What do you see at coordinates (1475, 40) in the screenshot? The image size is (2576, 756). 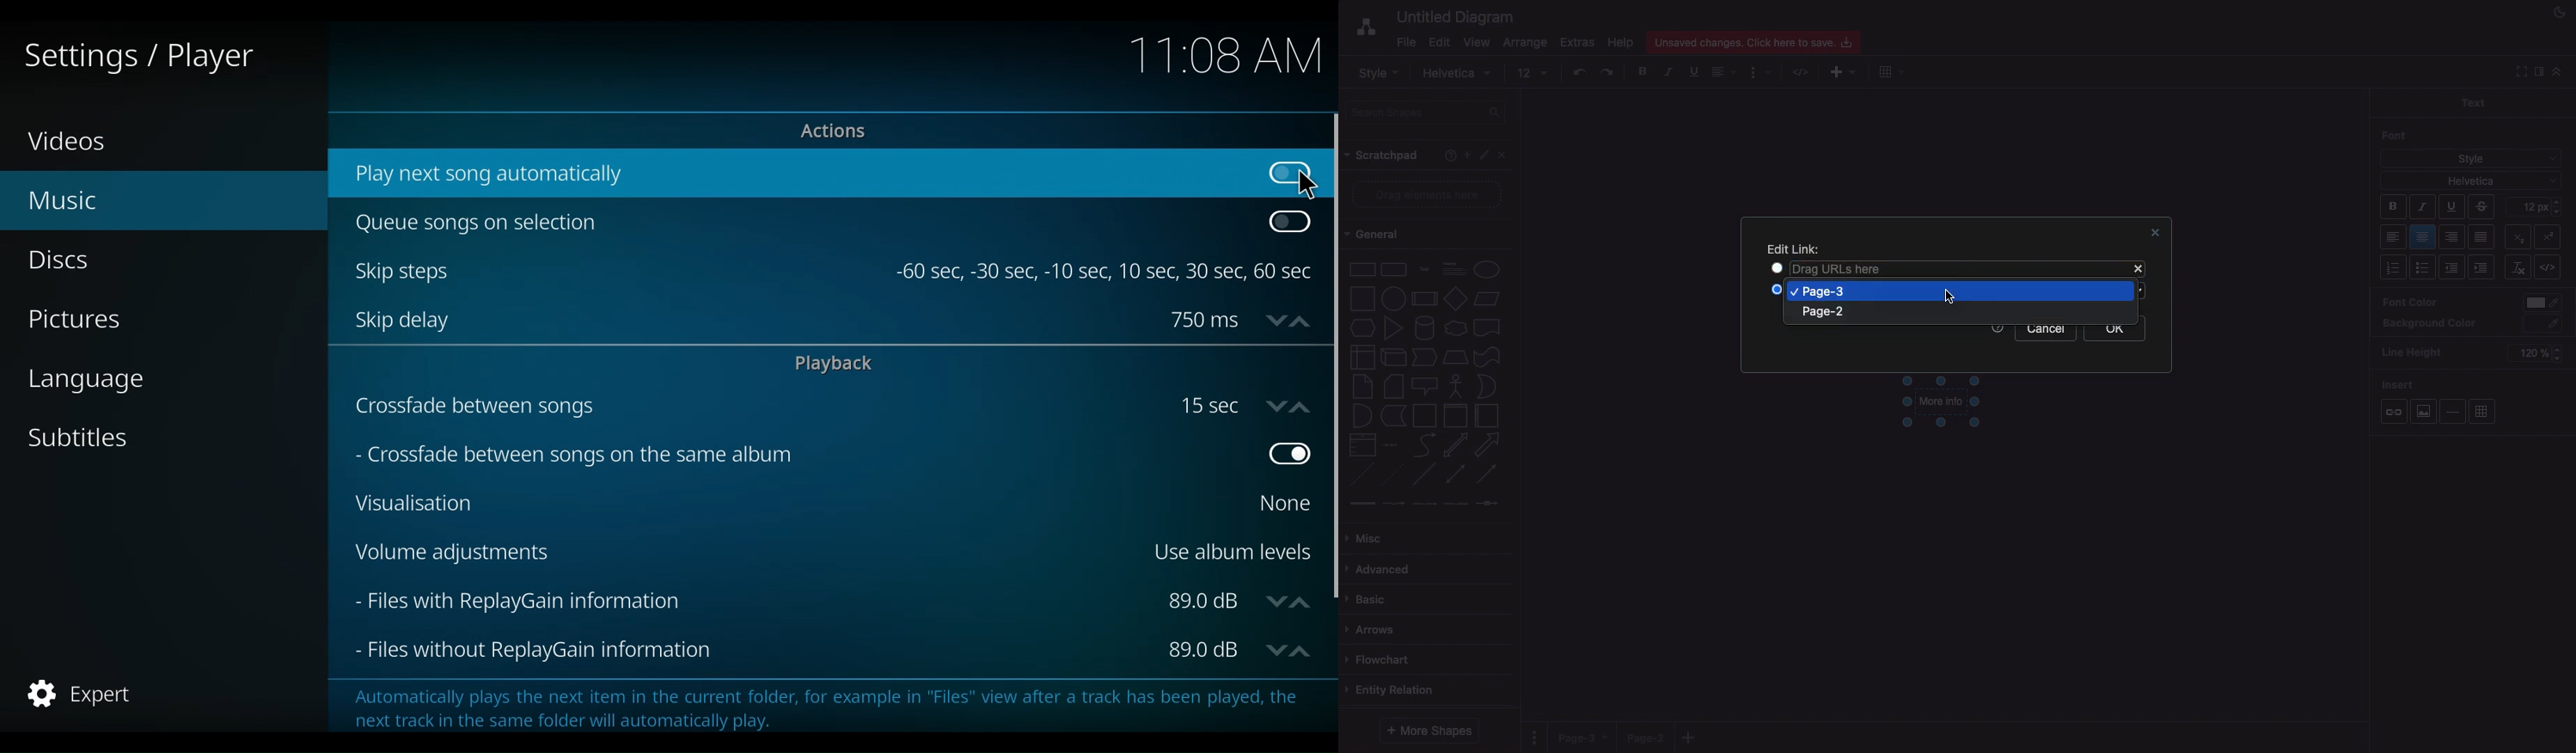 I see `View` at bounding box center [1475, 40].